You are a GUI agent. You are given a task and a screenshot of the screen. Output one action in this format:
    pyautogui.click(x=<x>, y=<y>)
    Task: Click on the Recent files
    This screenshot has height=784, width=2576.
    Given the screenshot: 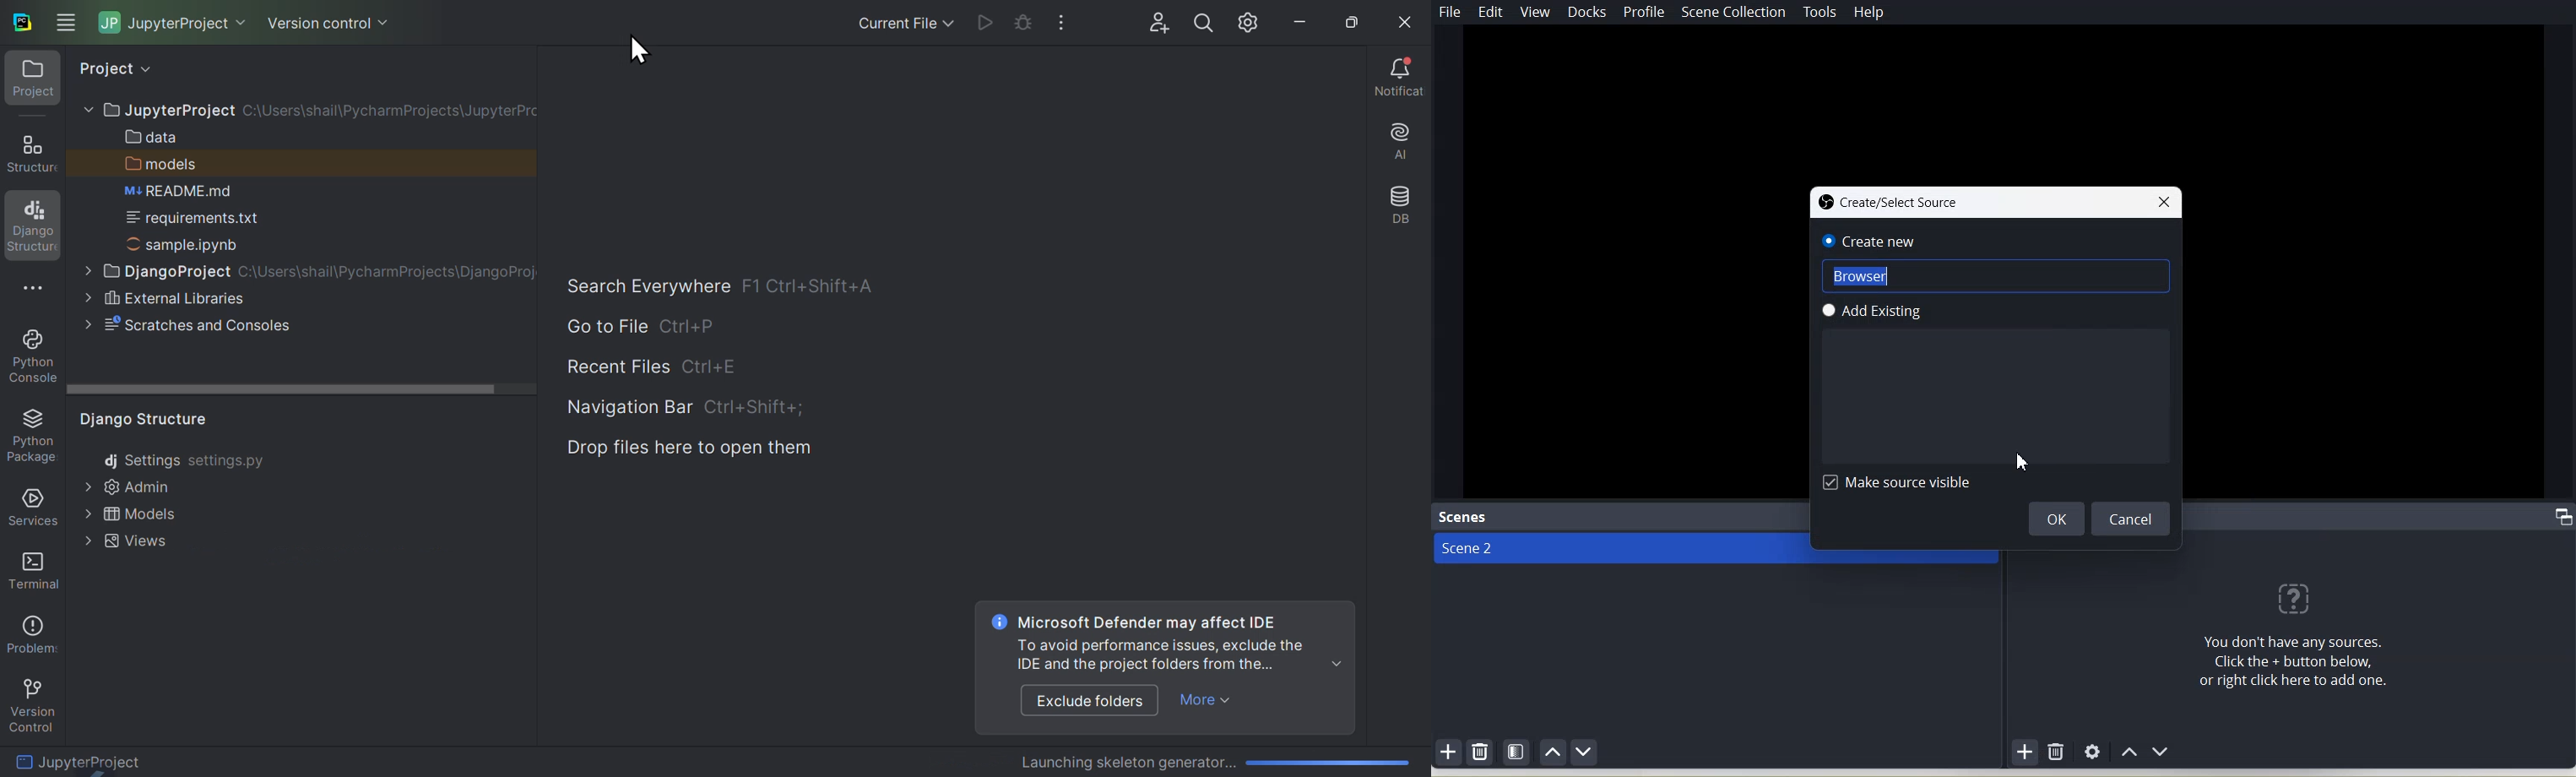 What is the action you would take?
    pyautogui.click(x=614, y=368)
    